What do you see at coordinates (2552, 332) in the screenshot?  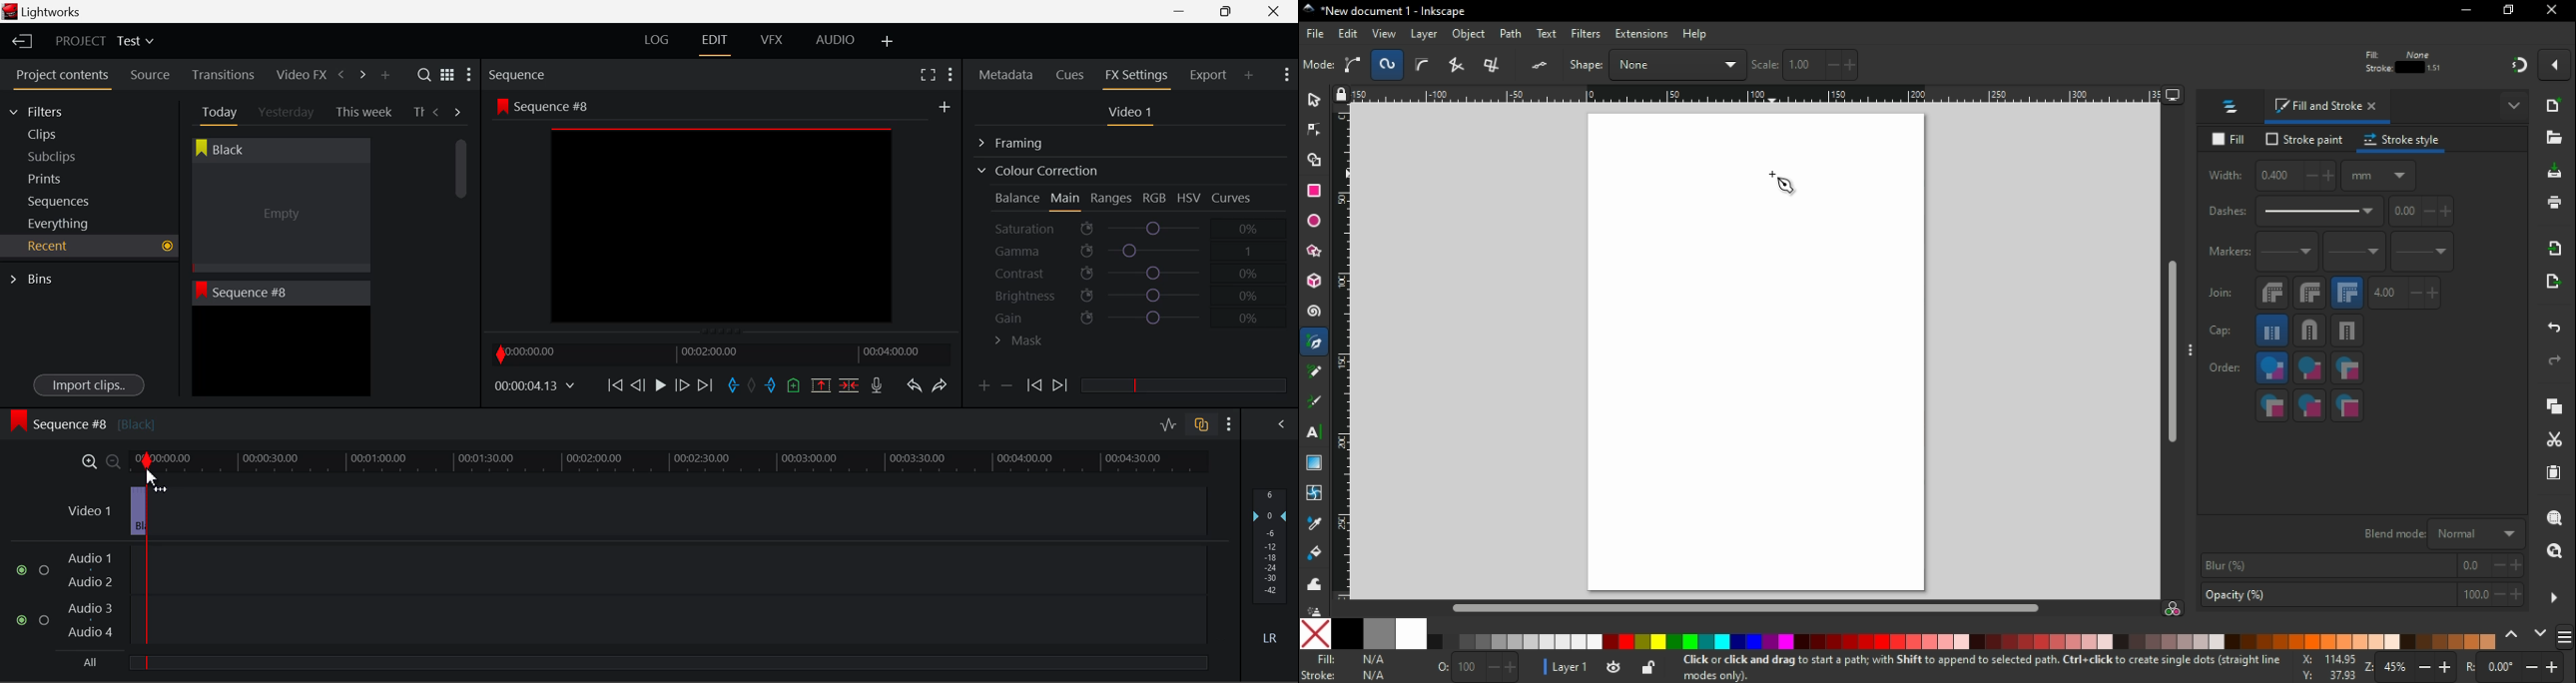 I see `undo` at bounding box center [2552, 332].